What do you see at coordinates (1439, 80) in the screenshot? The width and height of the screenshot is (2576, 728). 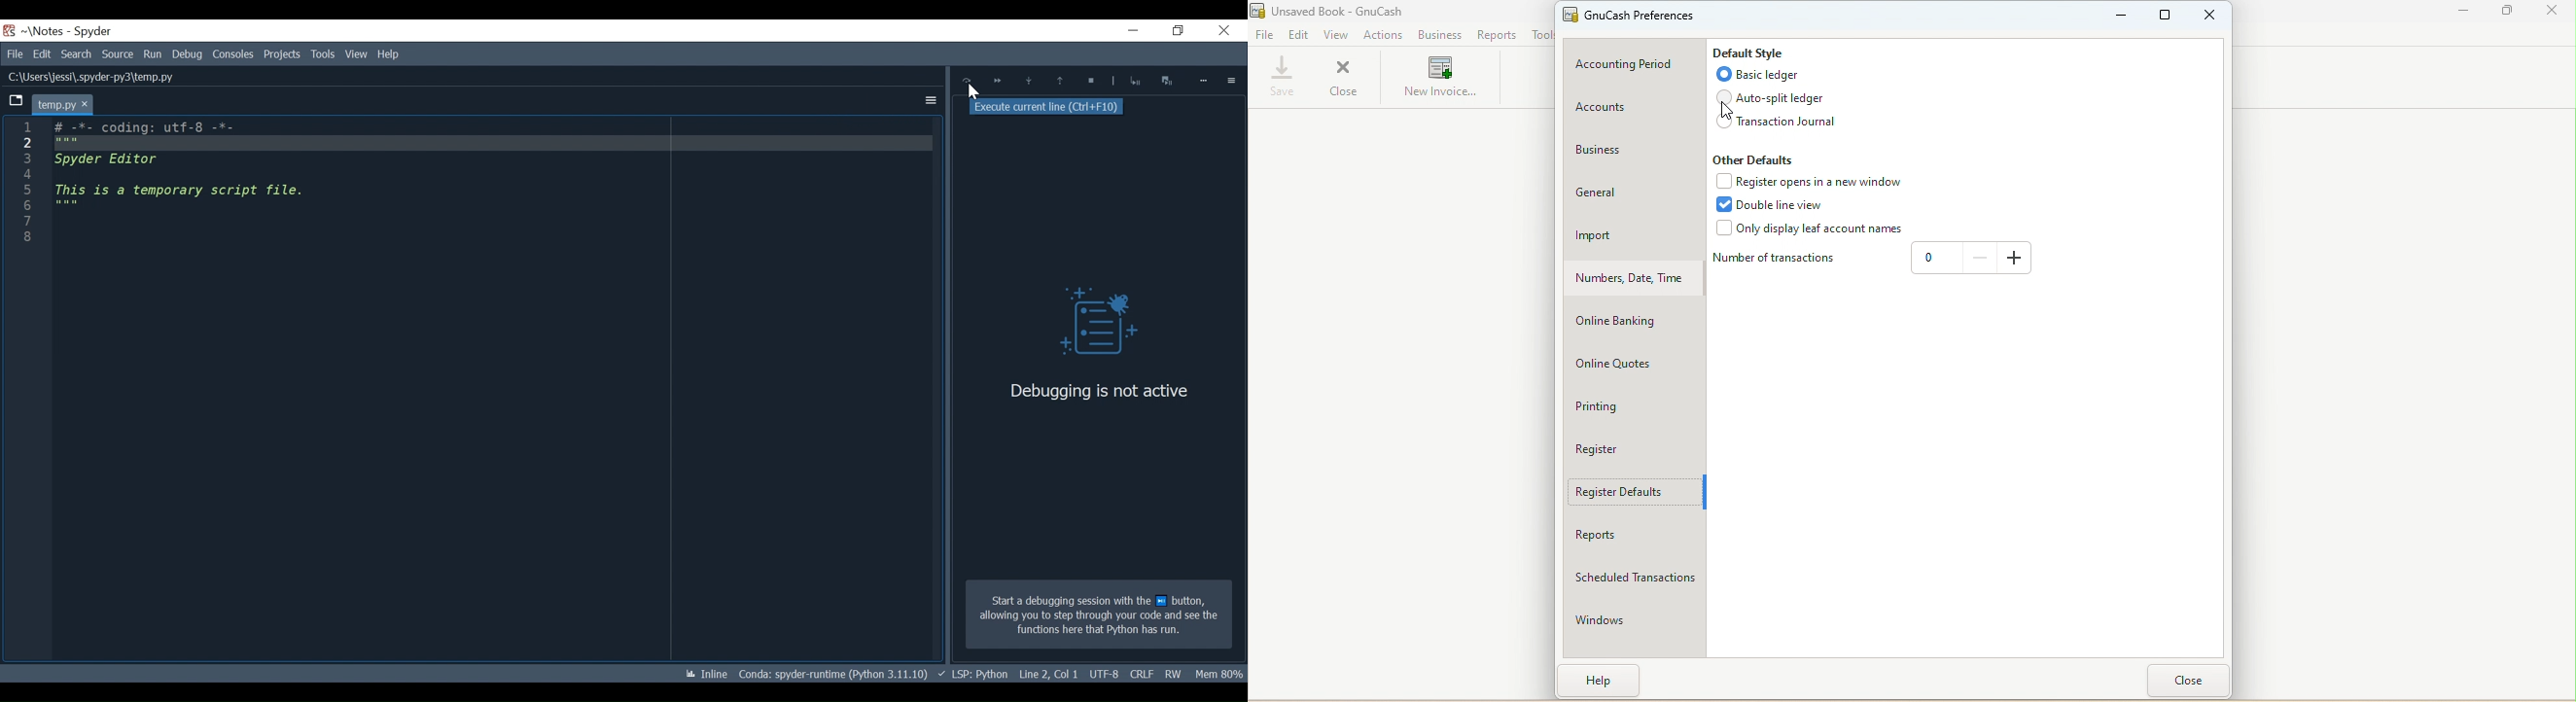 I see `New invoices` at bounding box center [1439, 80].